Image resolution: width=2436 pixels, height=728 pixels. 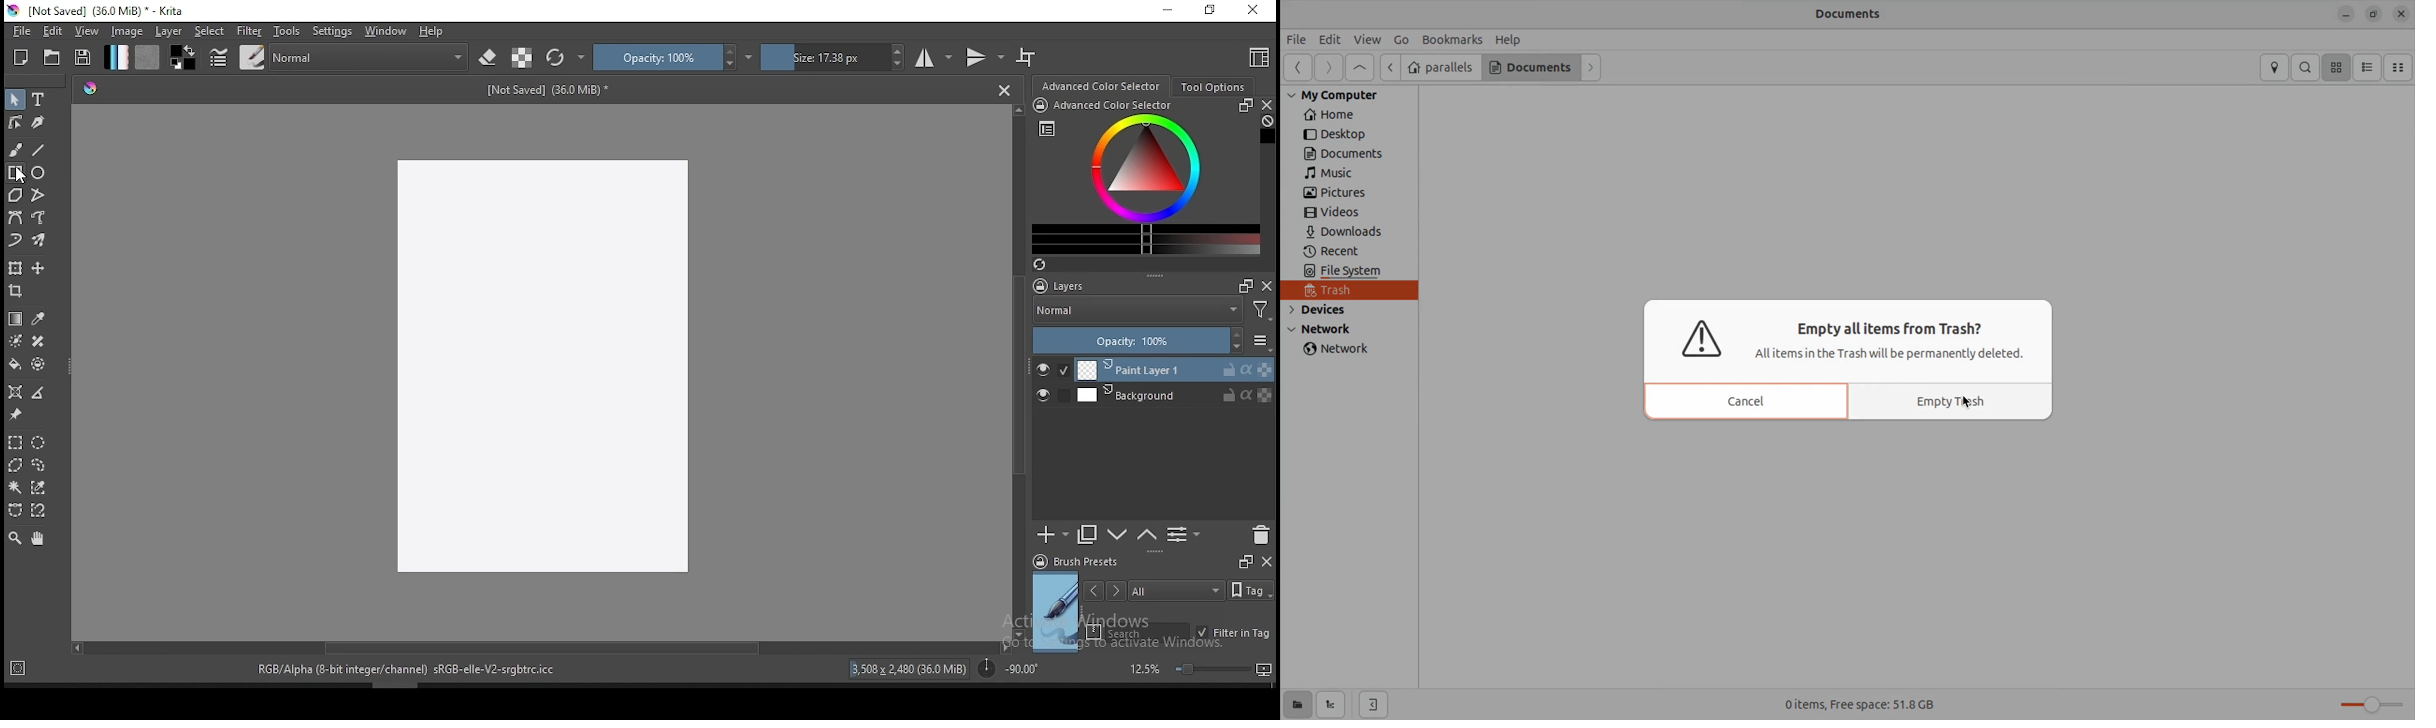 I want to click on elliptical selection tool, so click(x=38, y=443).